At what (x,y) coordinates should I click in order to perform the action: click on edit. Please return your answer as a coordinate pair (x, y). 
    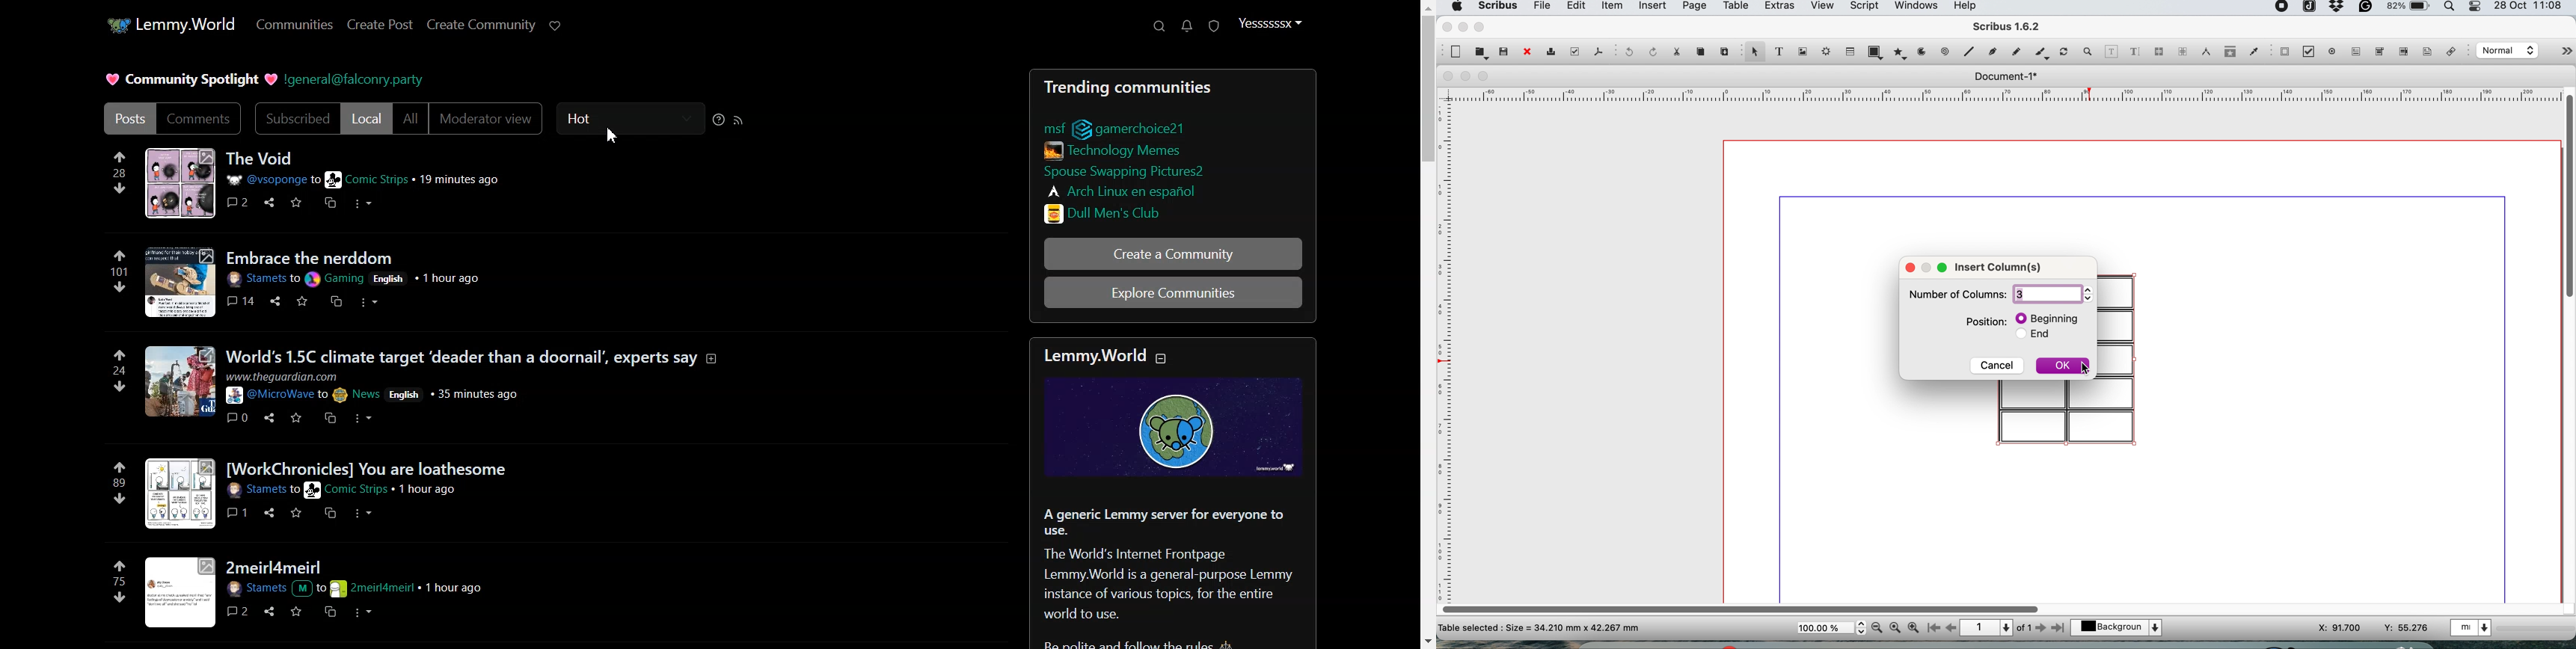
    Looking at the image, I should click on (1574, 7).